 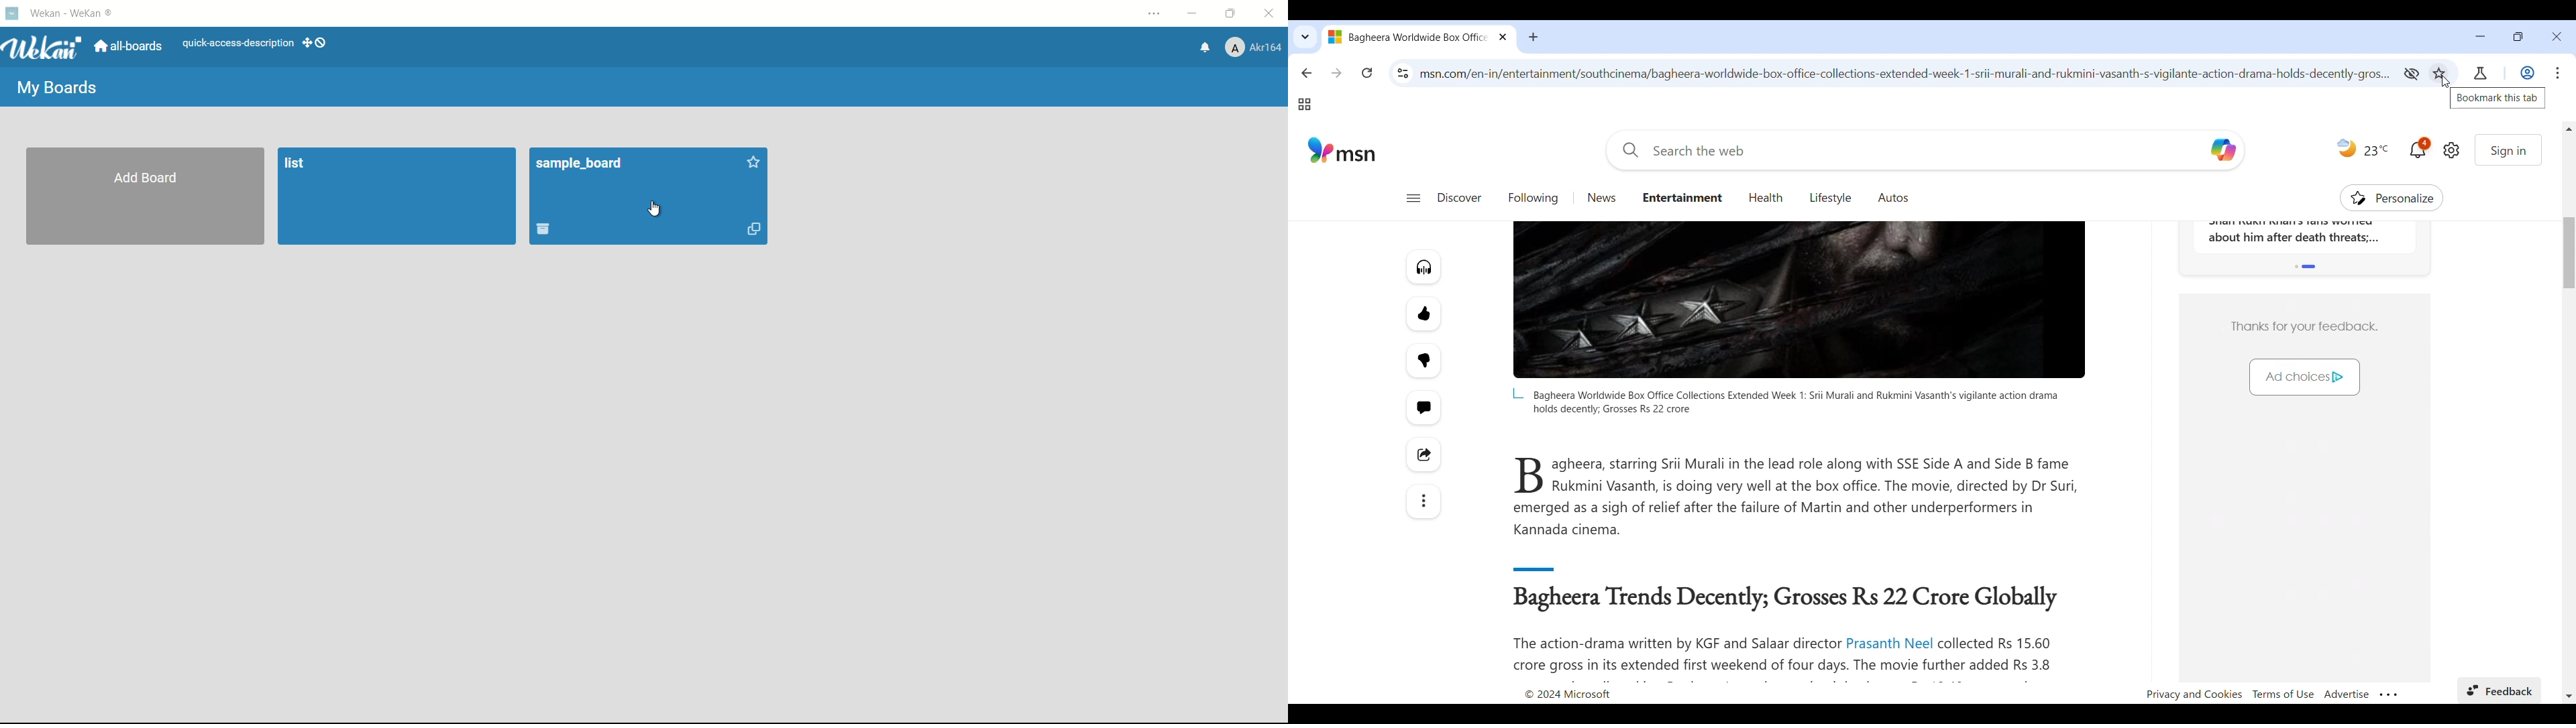 I want to click on close app, so click(x=1269, y=13).